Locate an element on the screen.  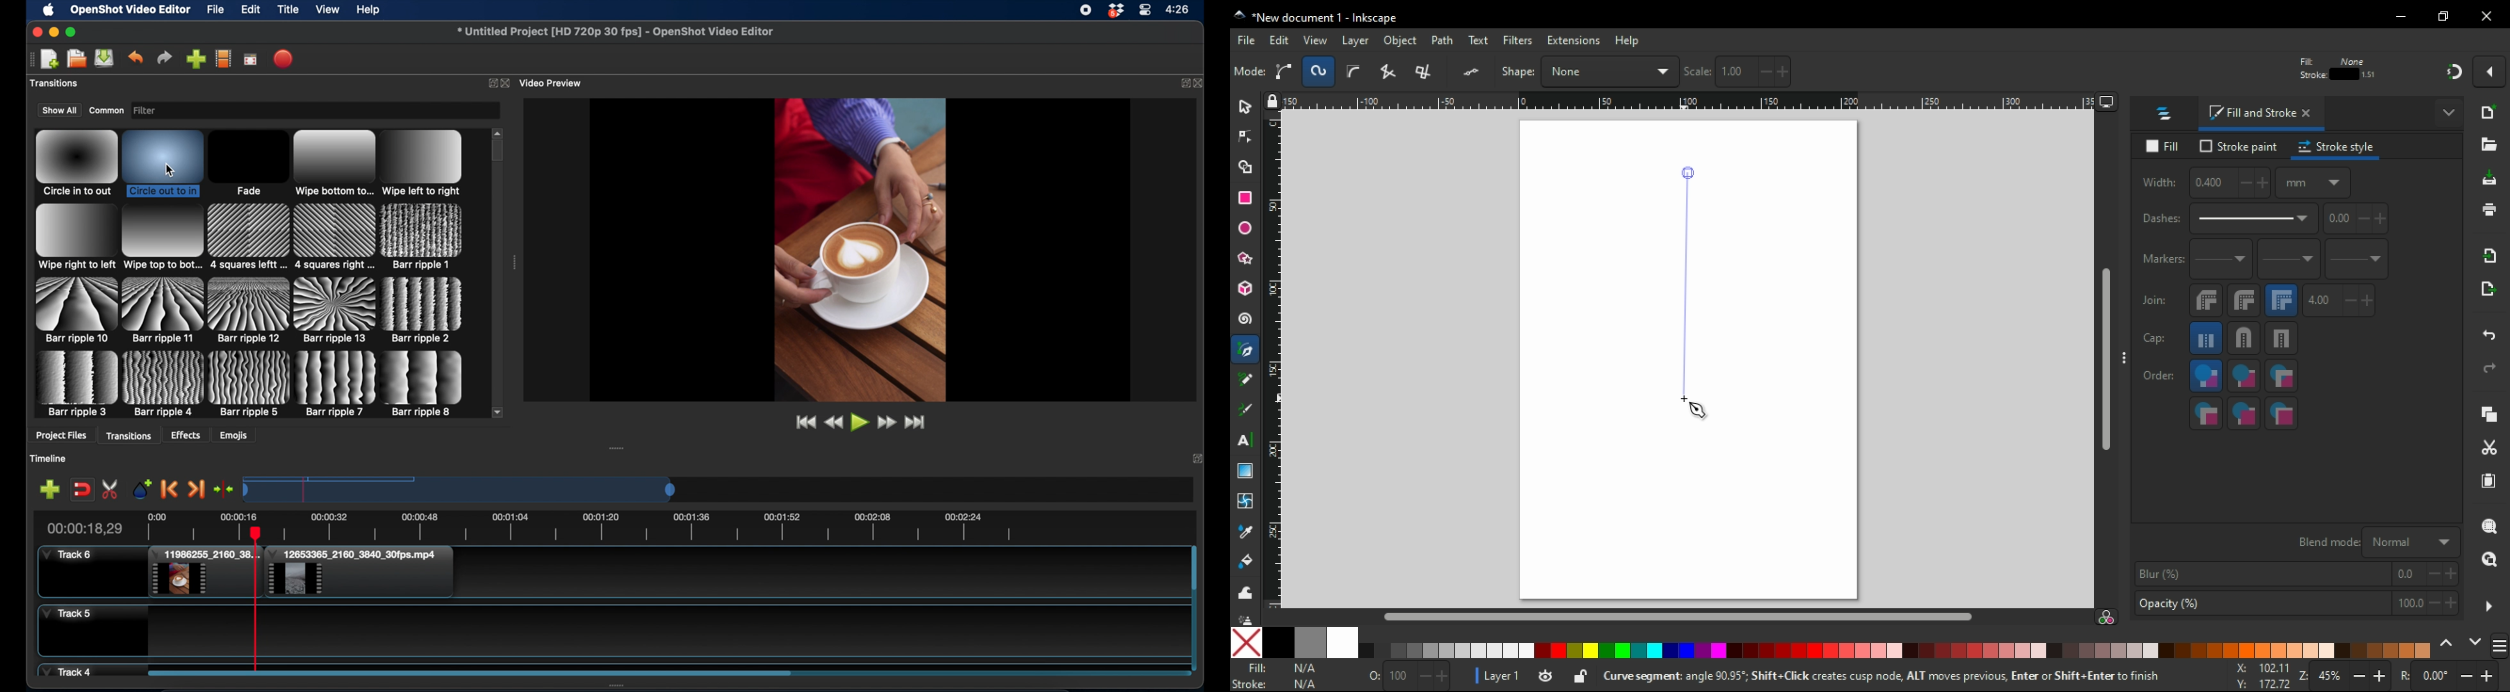
paint bucket tool is located at coordinates (1249, 561).